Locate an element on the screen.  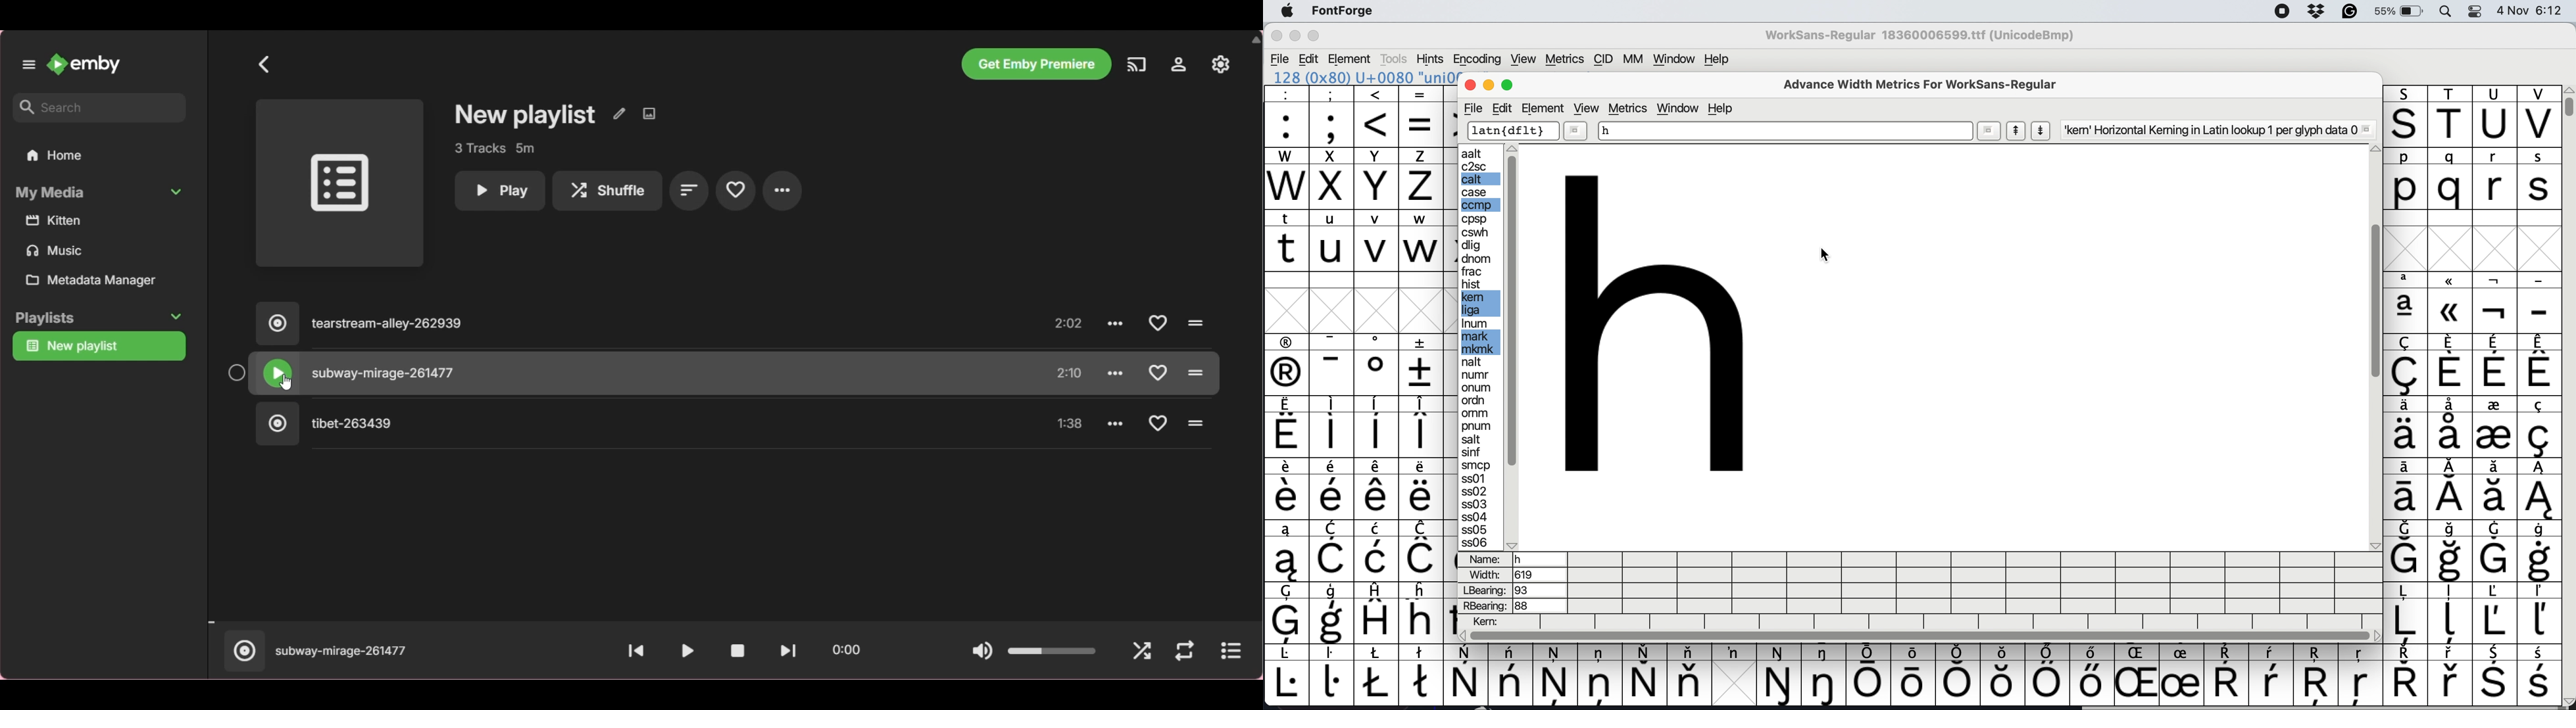
cursor is located at coordinates (1843, 263).